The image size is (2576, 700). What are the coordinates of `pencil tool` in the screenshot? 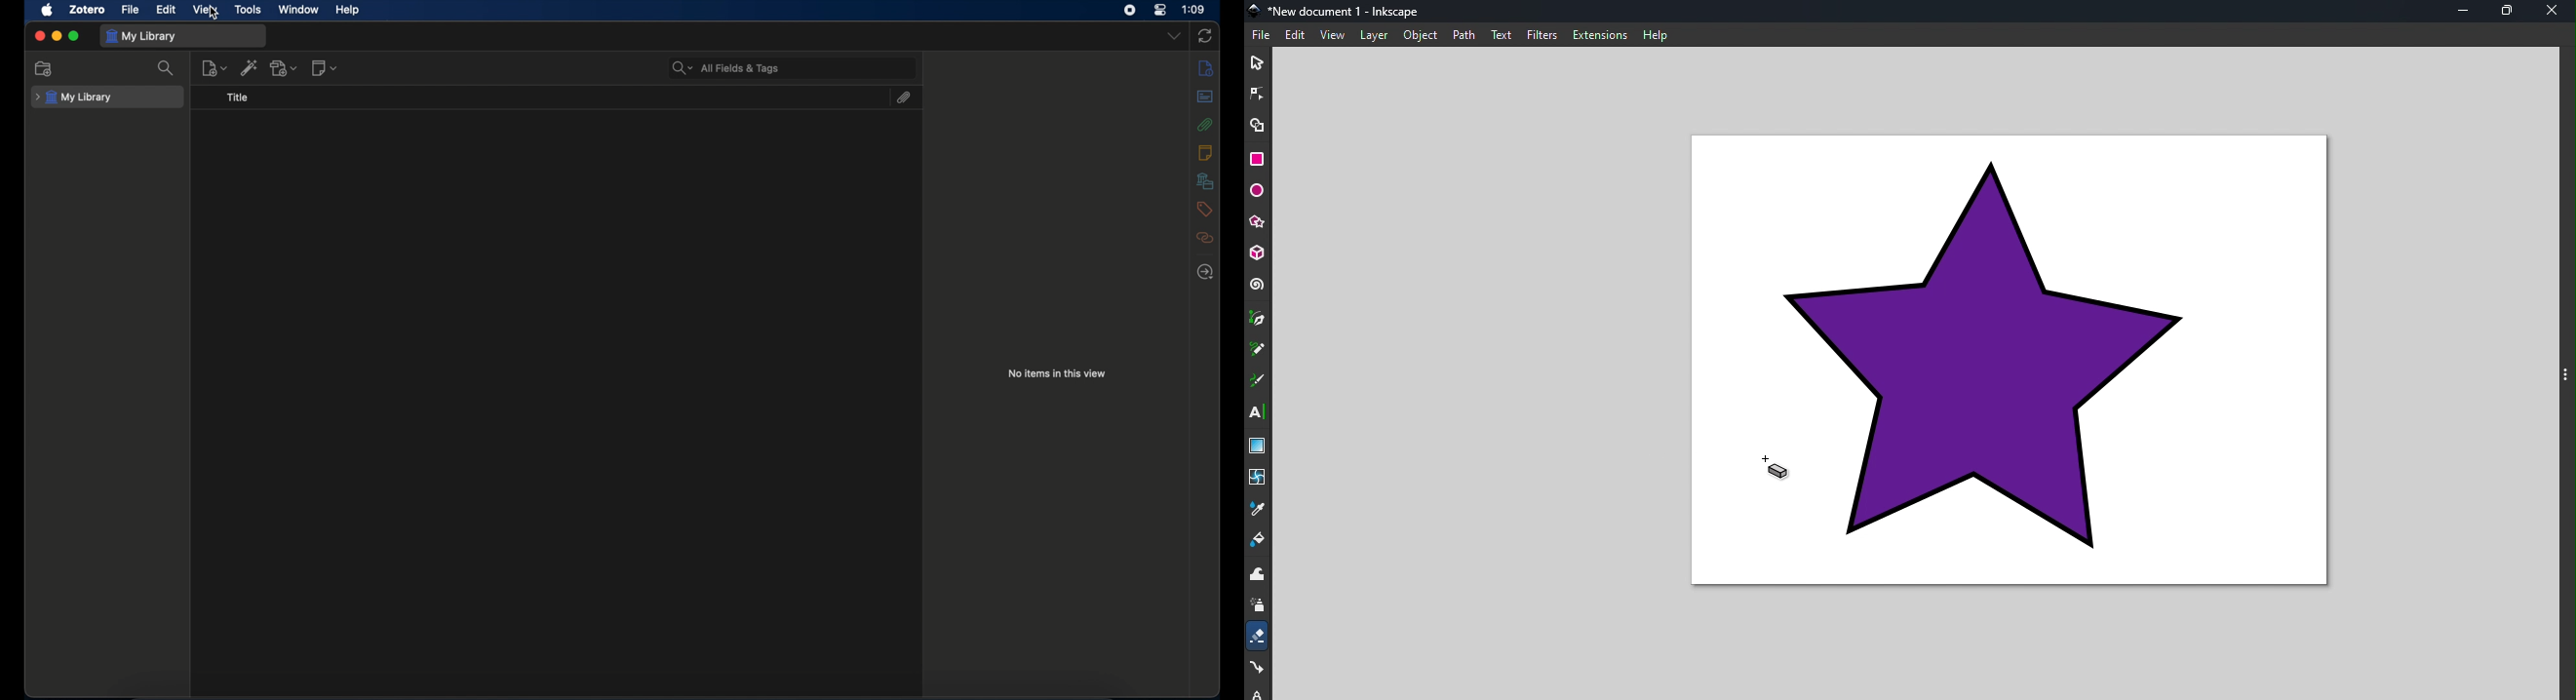 It's located at (1258, 350).